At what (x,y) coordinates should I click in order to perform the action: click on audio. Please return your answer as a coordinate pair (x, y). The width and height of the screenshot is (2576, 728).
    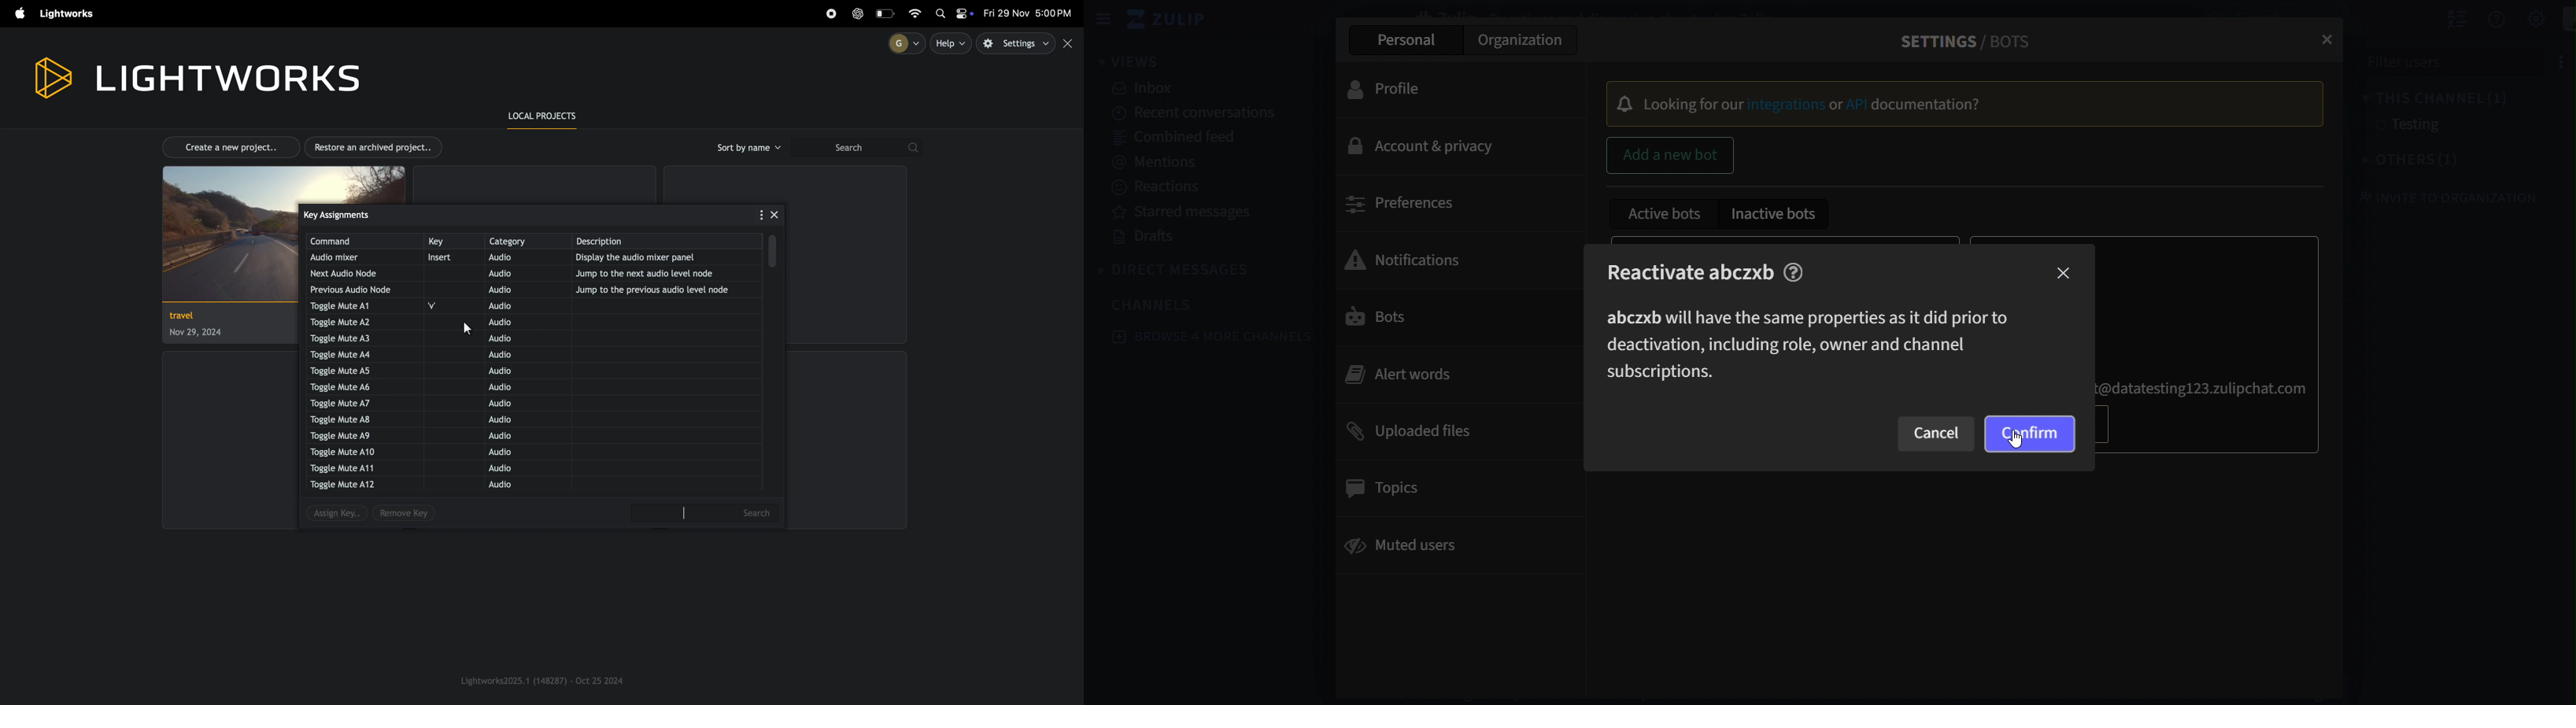
    Looking at the image, I should click on (512, 338).